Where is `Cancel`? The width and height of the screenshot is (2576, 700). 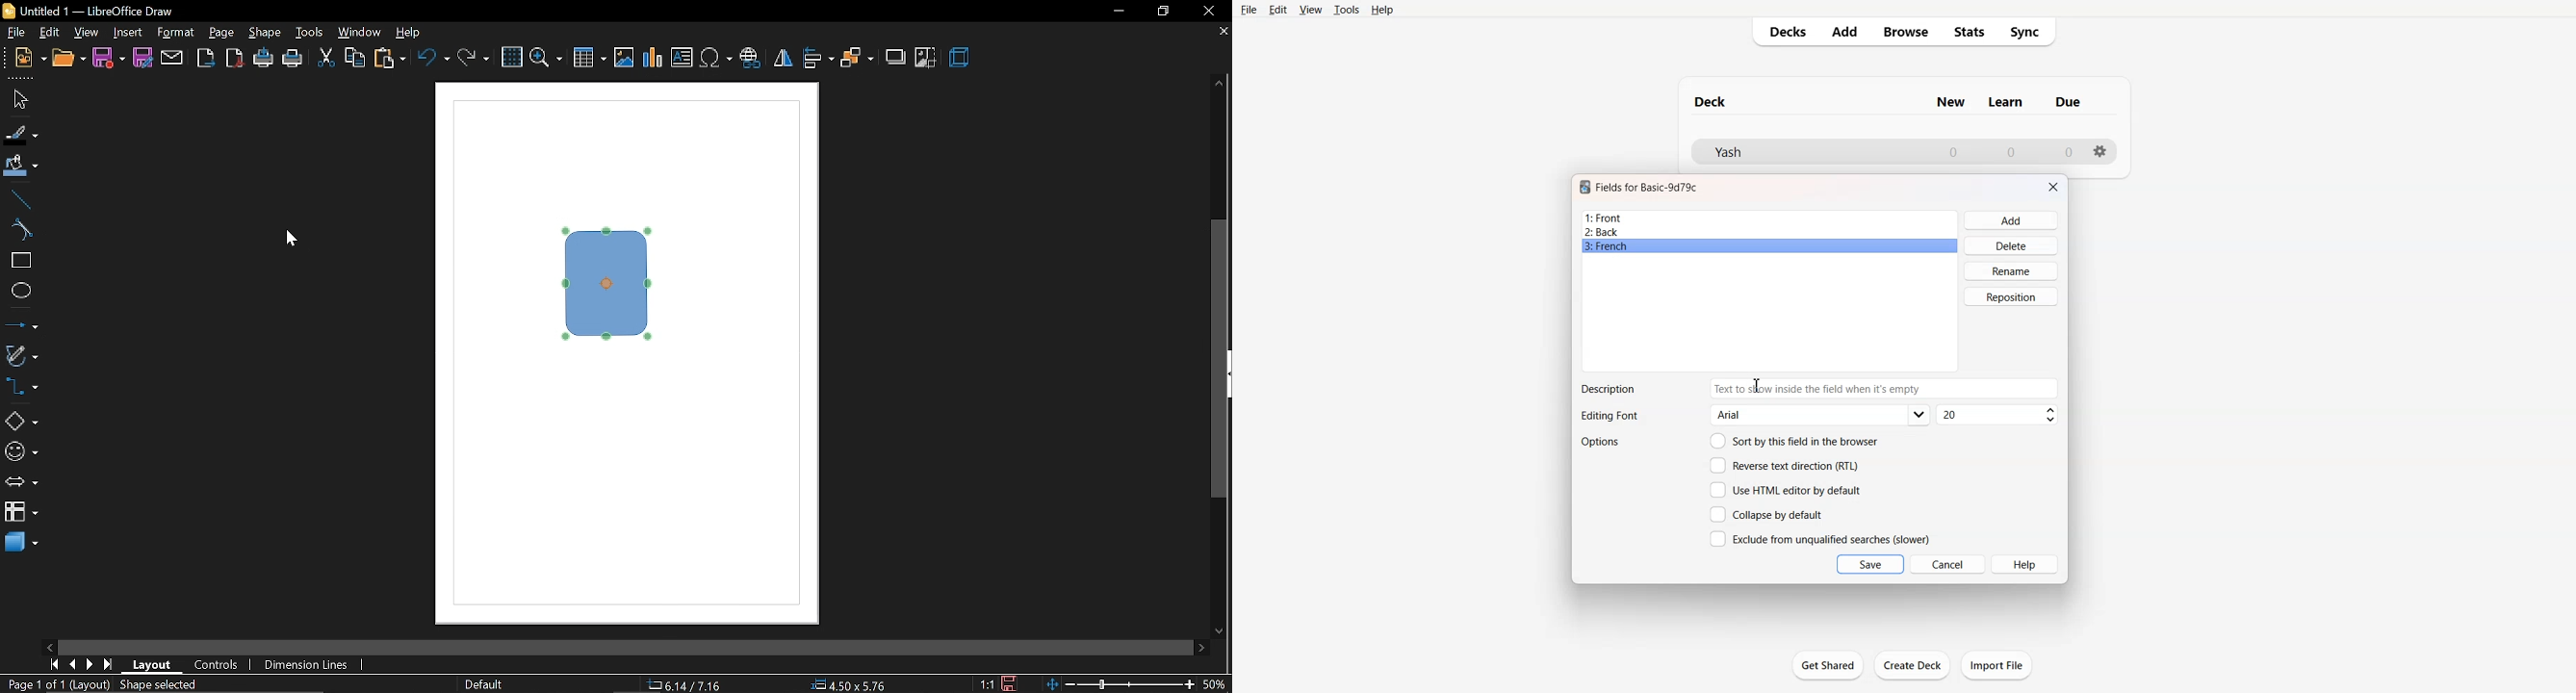
Cancel is located at coordinates (1948, 564).